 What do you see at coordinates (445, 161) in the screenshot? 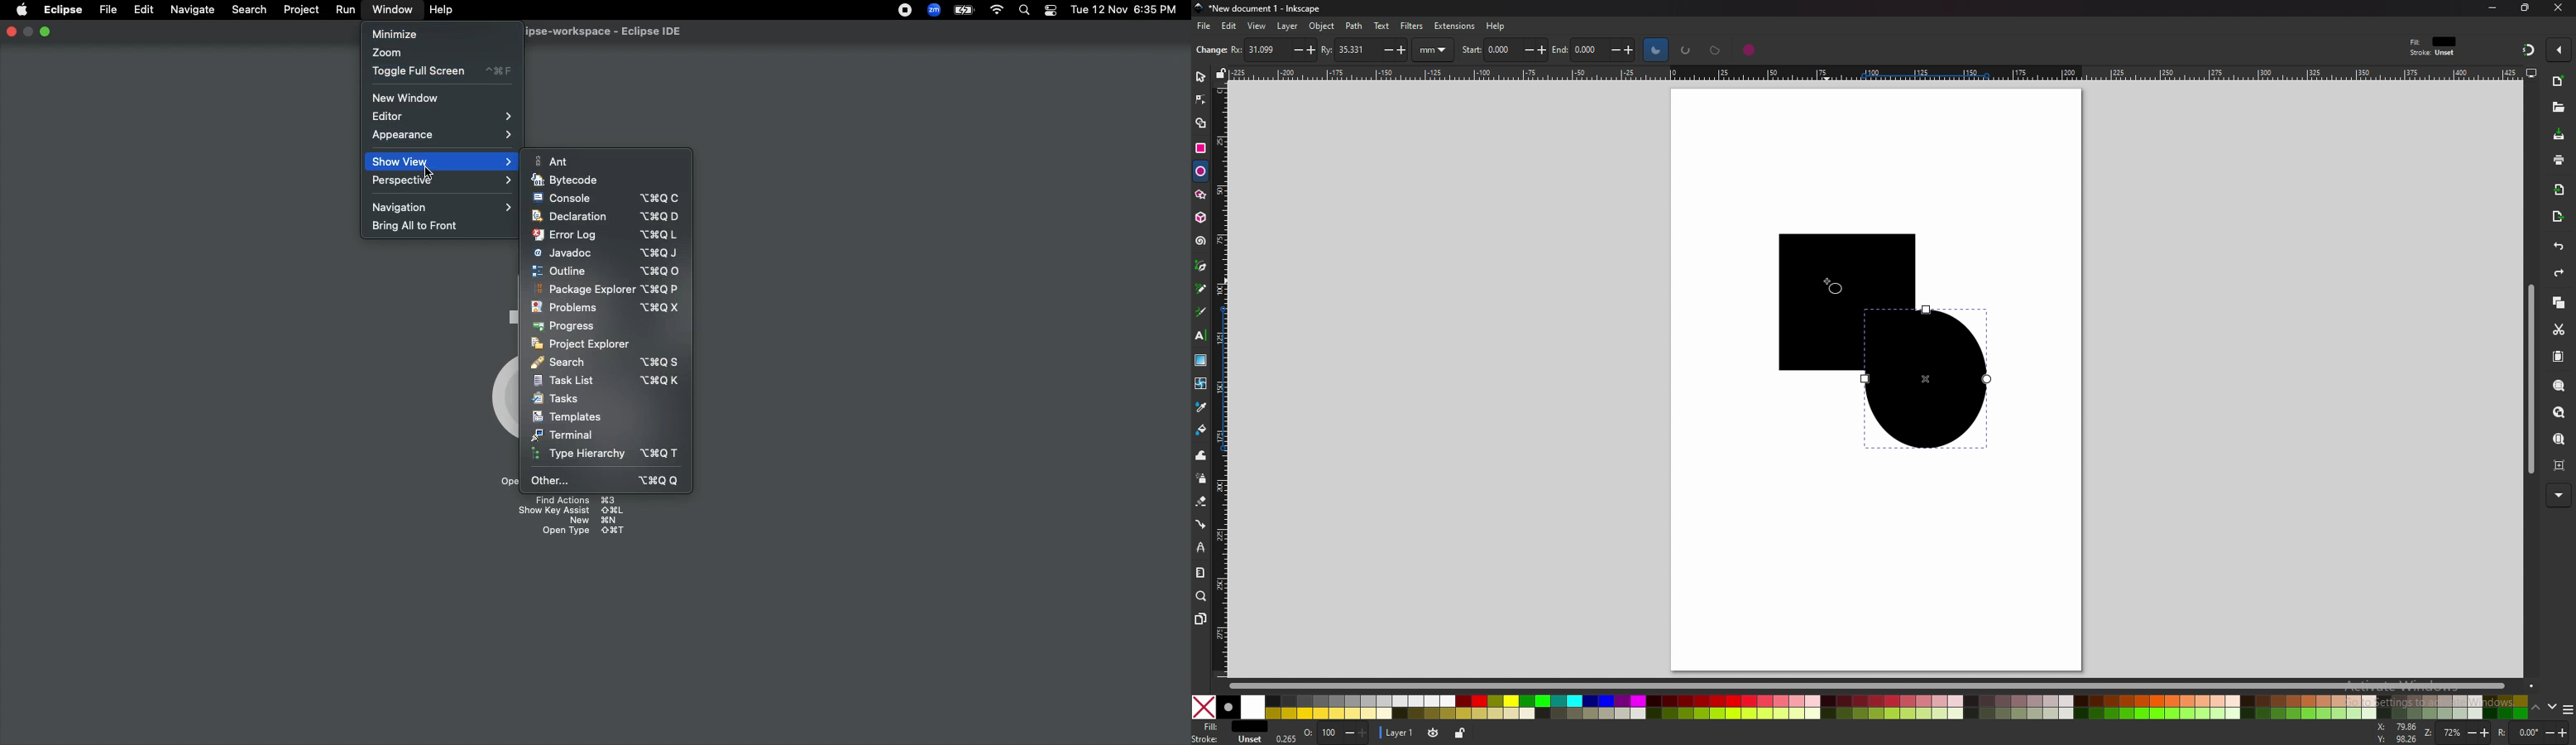
I see `Show view` at bounding box center [445, 161].